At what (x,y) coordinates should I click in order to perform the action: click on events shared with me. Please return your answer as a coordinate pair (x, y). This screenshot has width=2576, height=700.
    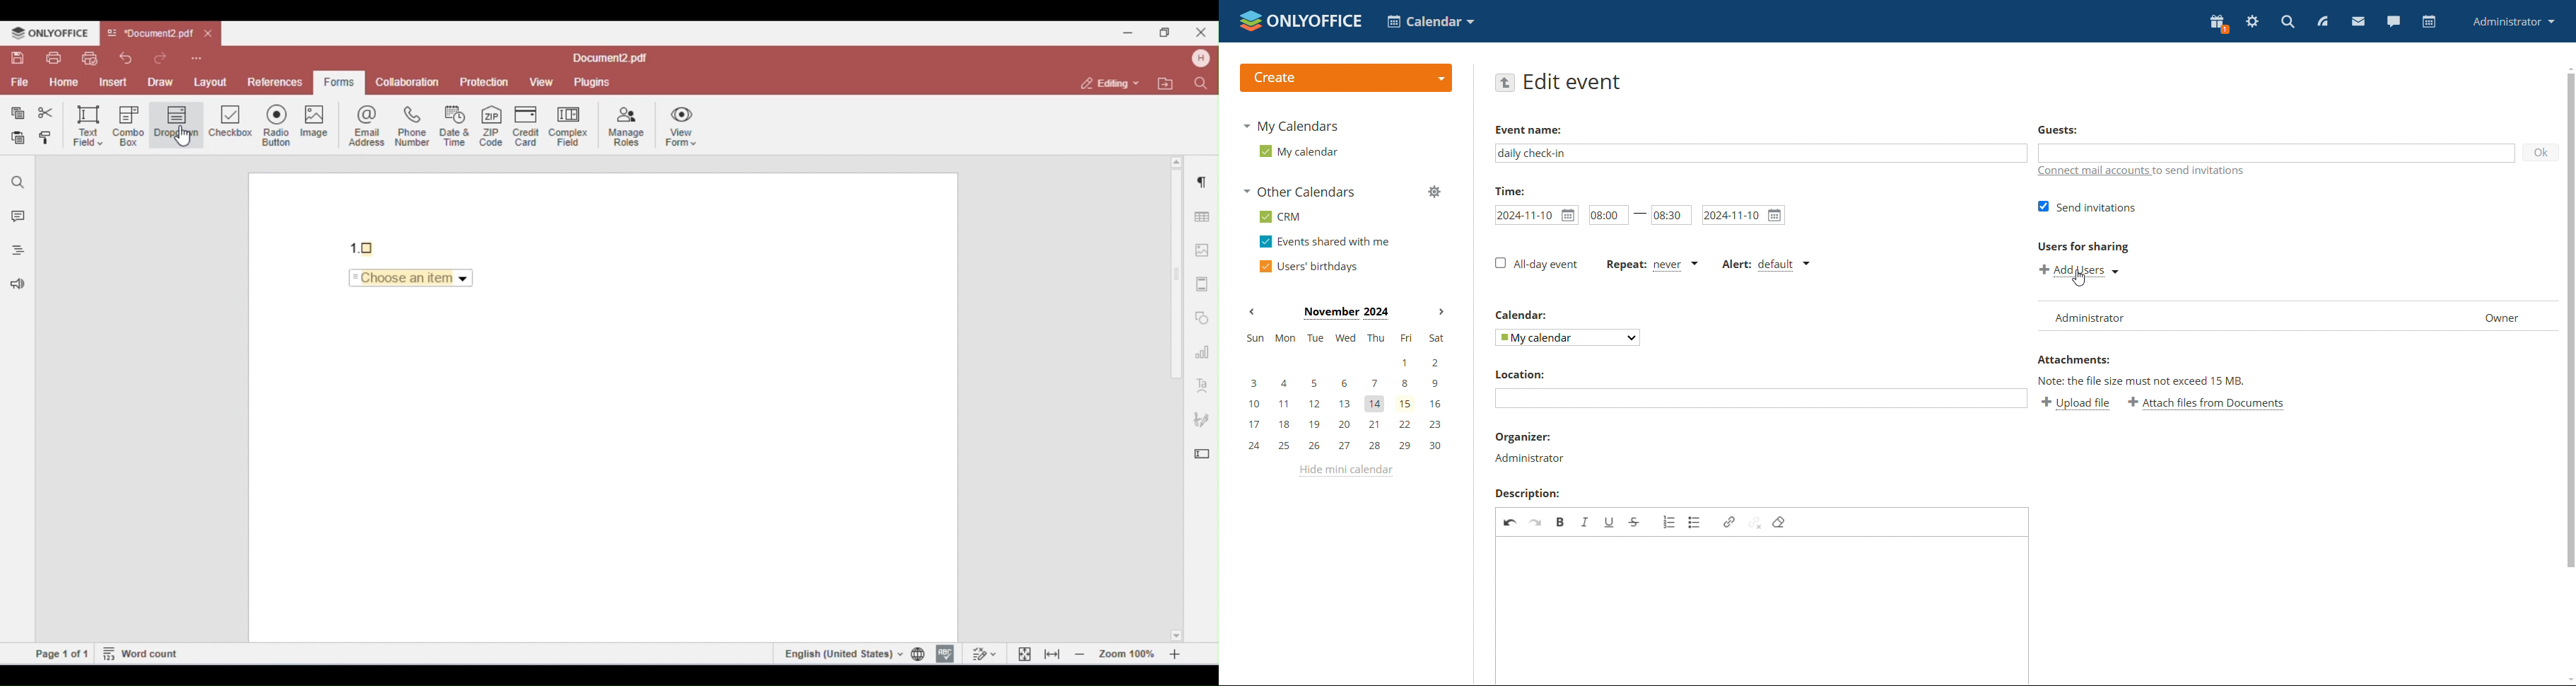
    Looking at the image, I should click on (1325, 242).